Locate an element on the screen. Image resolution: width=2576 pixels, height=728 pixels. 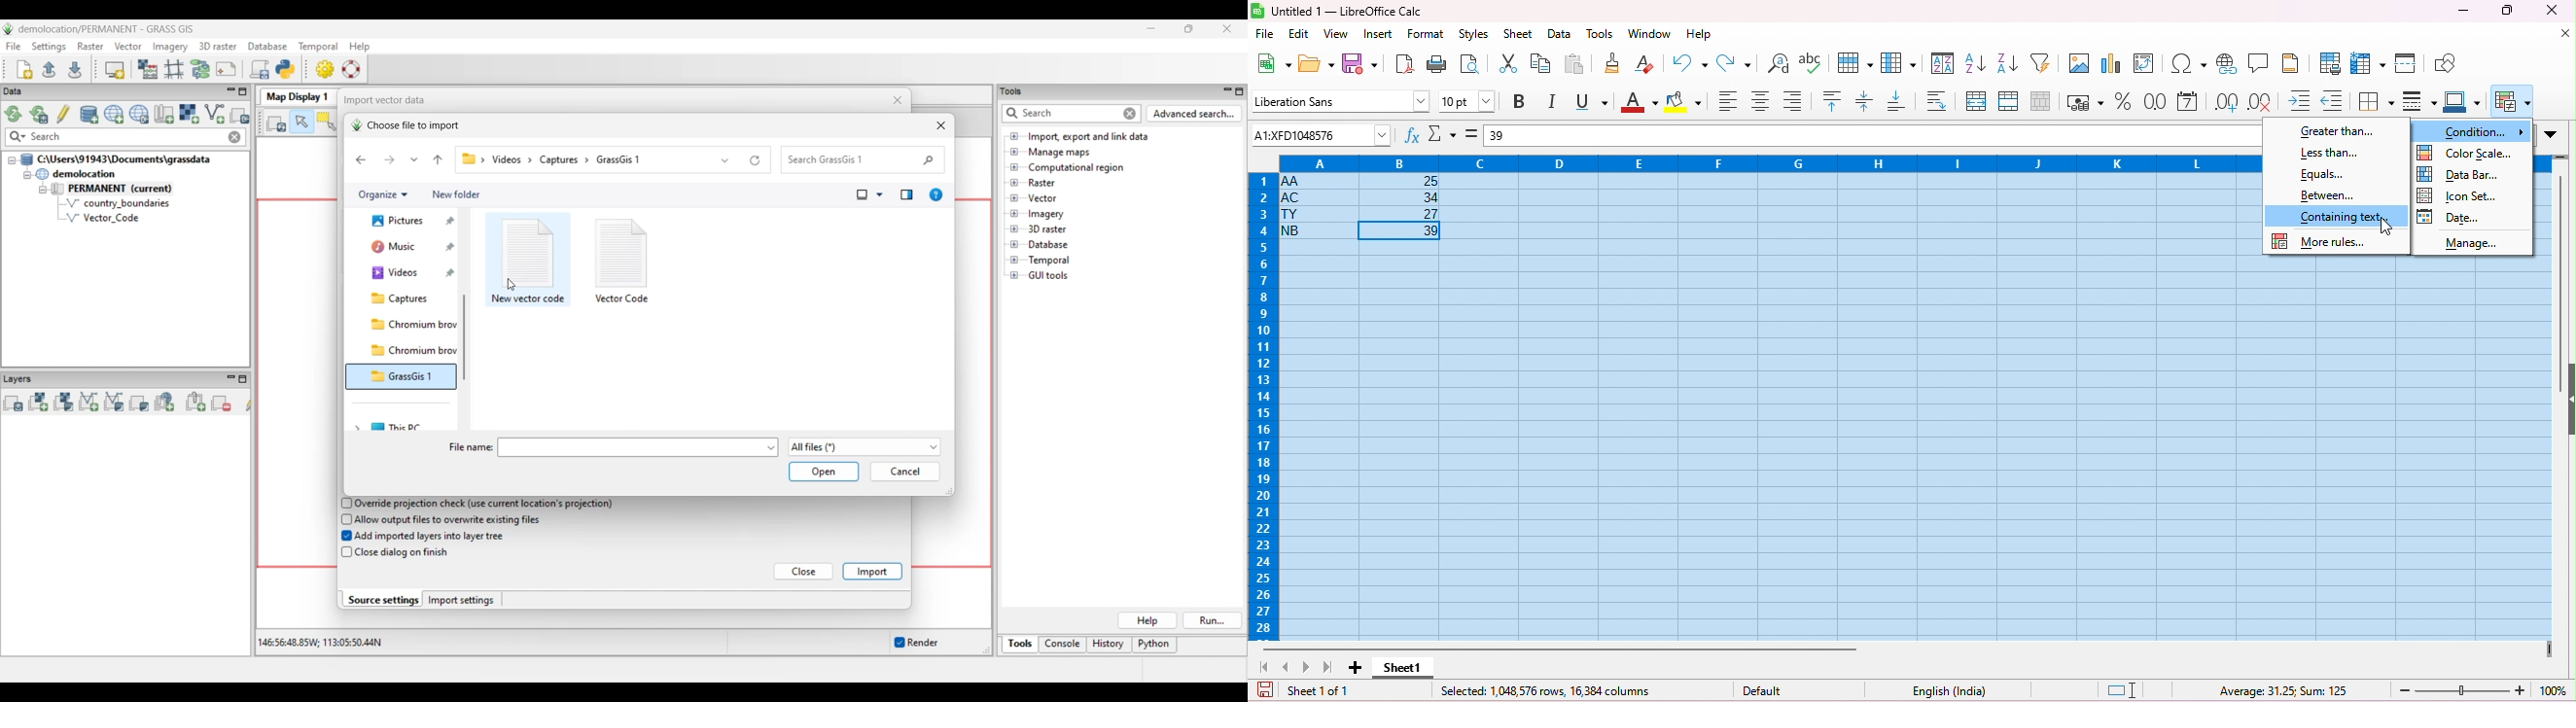
font color is located at coordinates (1637, 103).